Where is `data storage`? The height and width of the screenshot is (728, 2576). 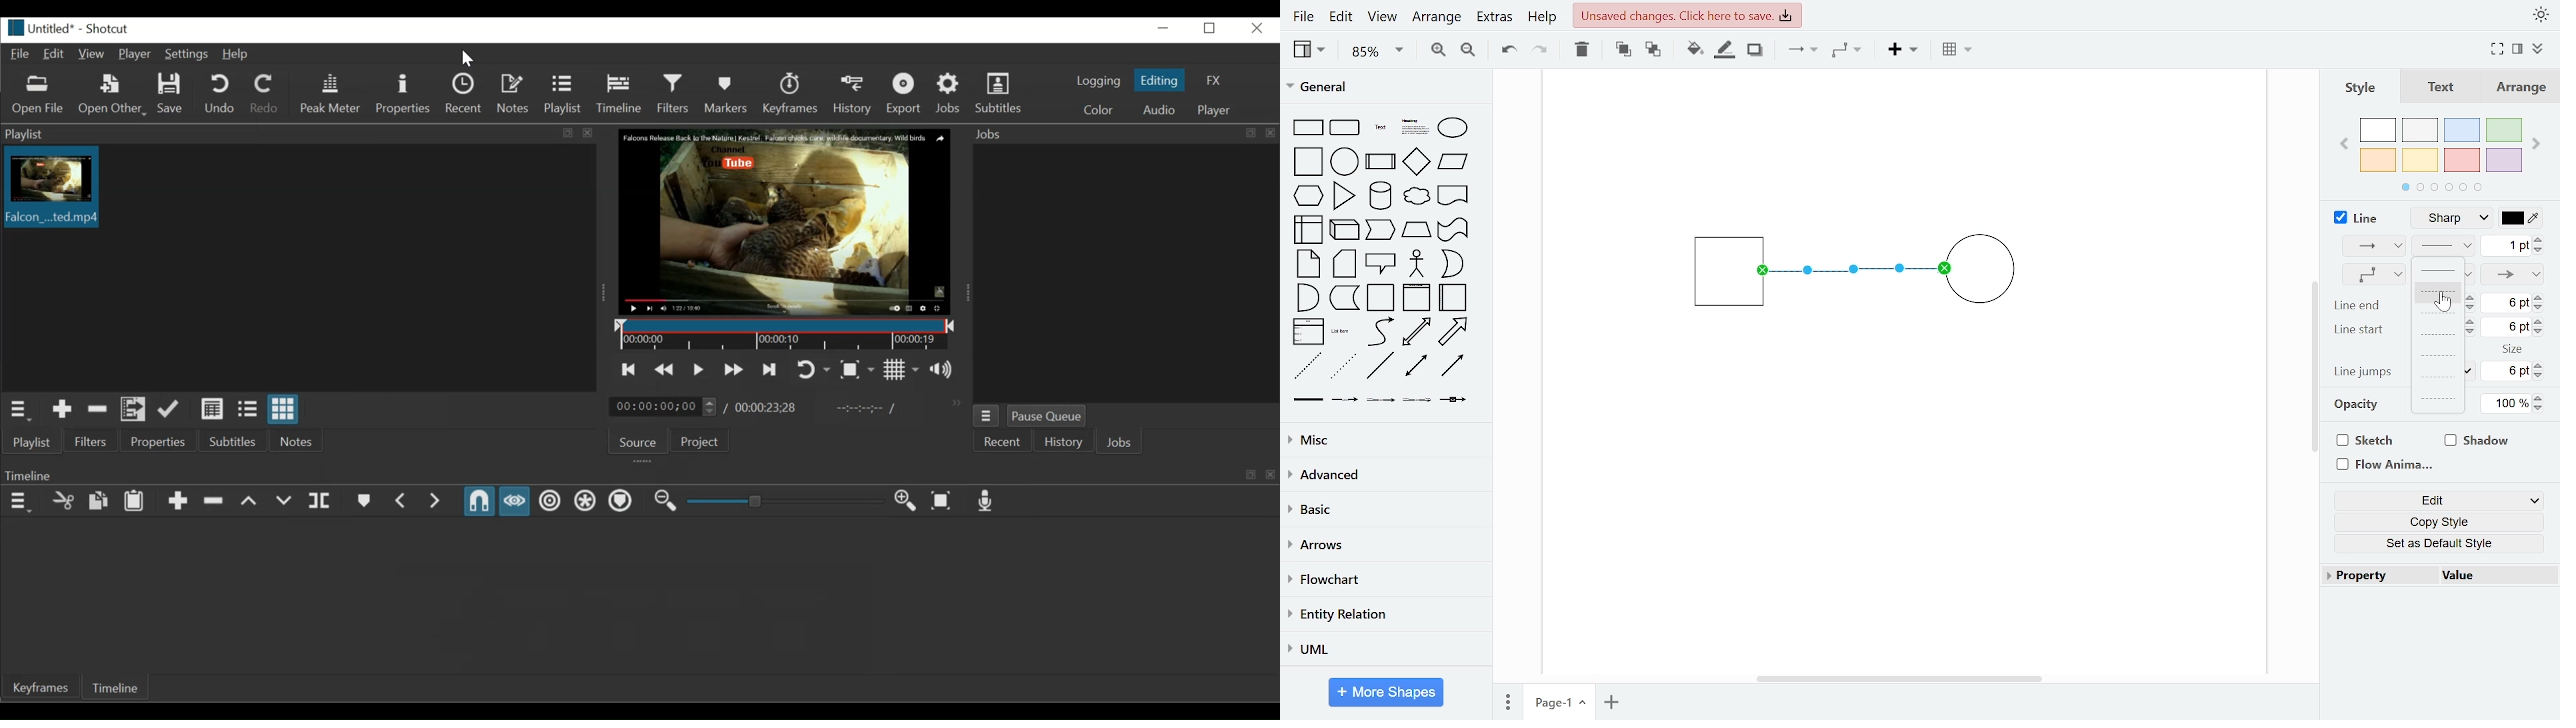 data storage is located at coordinates (1345, 297).